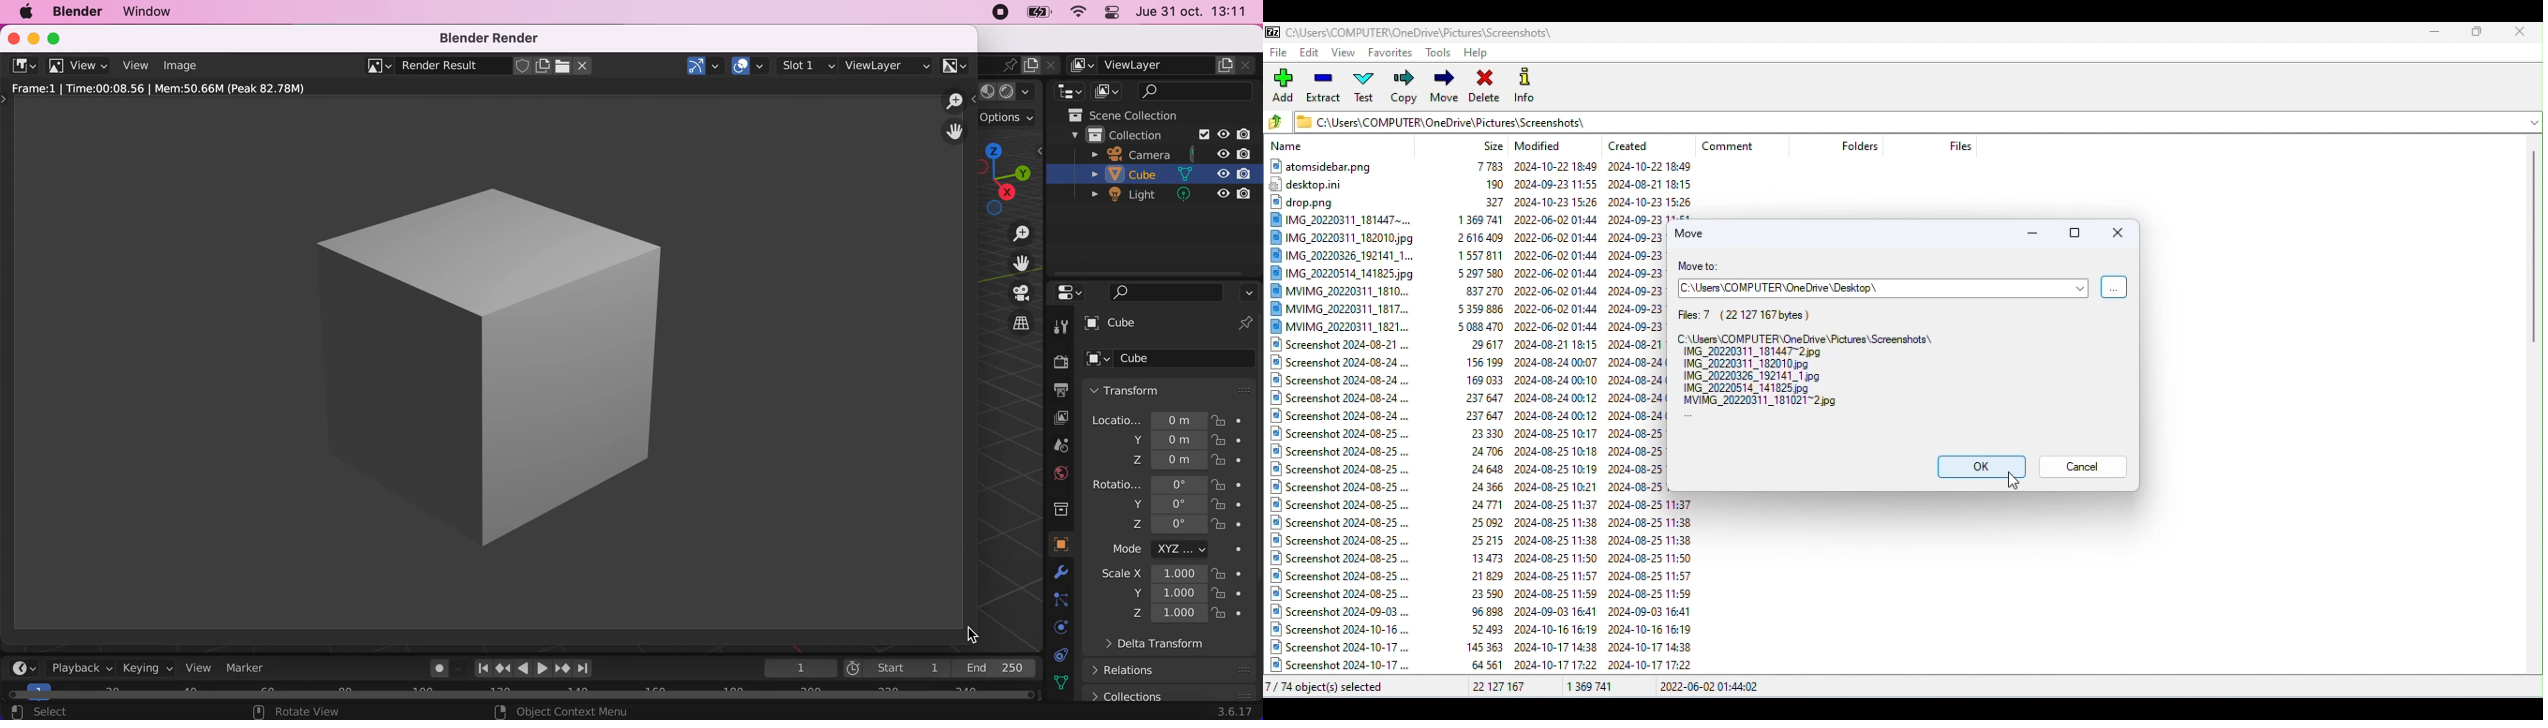  Describe the element at coordinates (543, 66) in the screenshot. I see `new image` at that location.